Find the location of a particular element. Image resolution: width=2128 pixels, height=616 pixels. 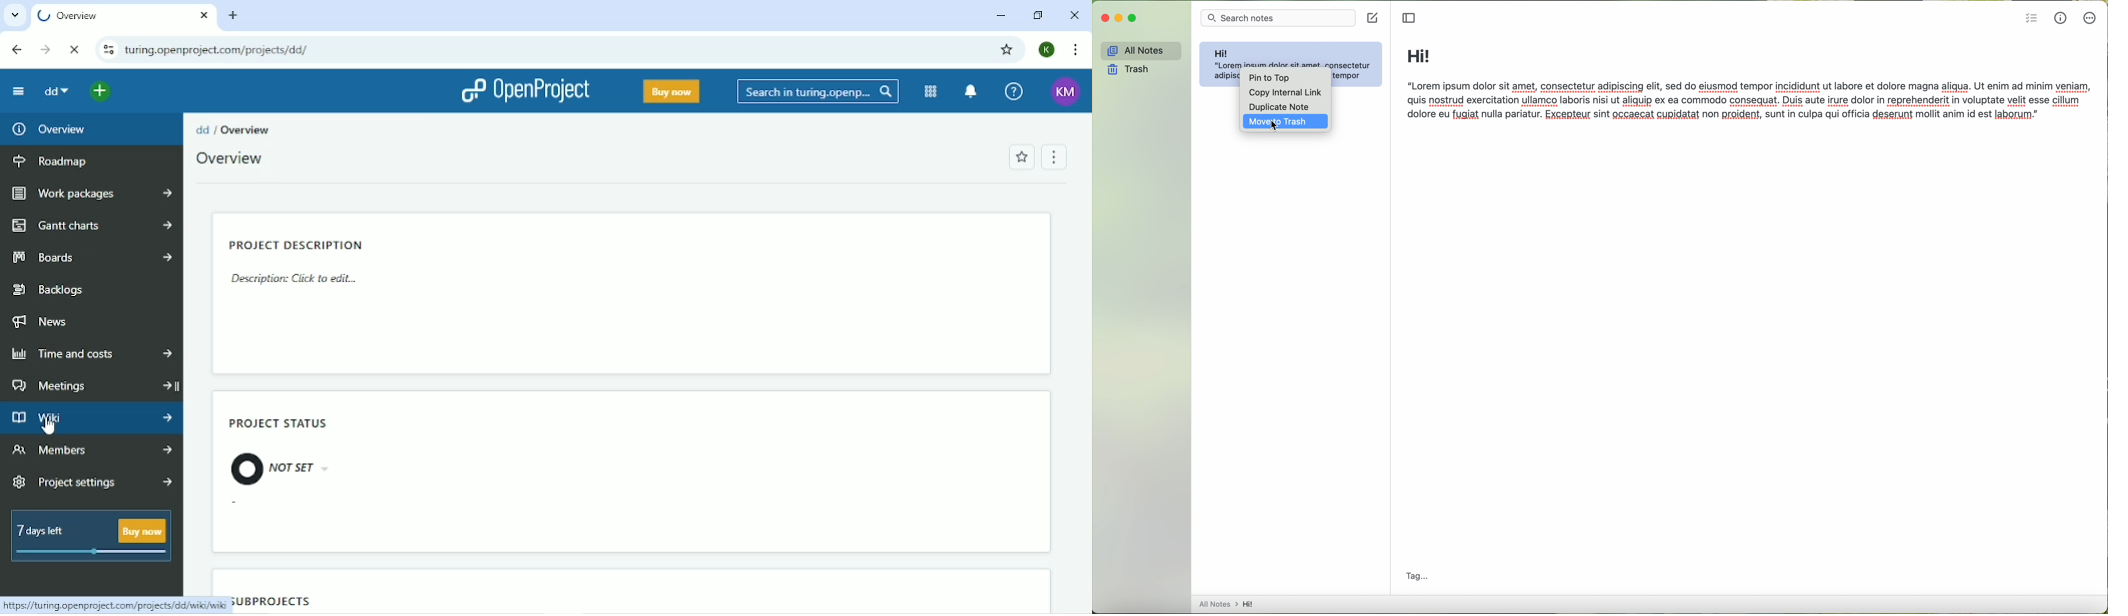

Restore down is located at coordinates (1037, 15).